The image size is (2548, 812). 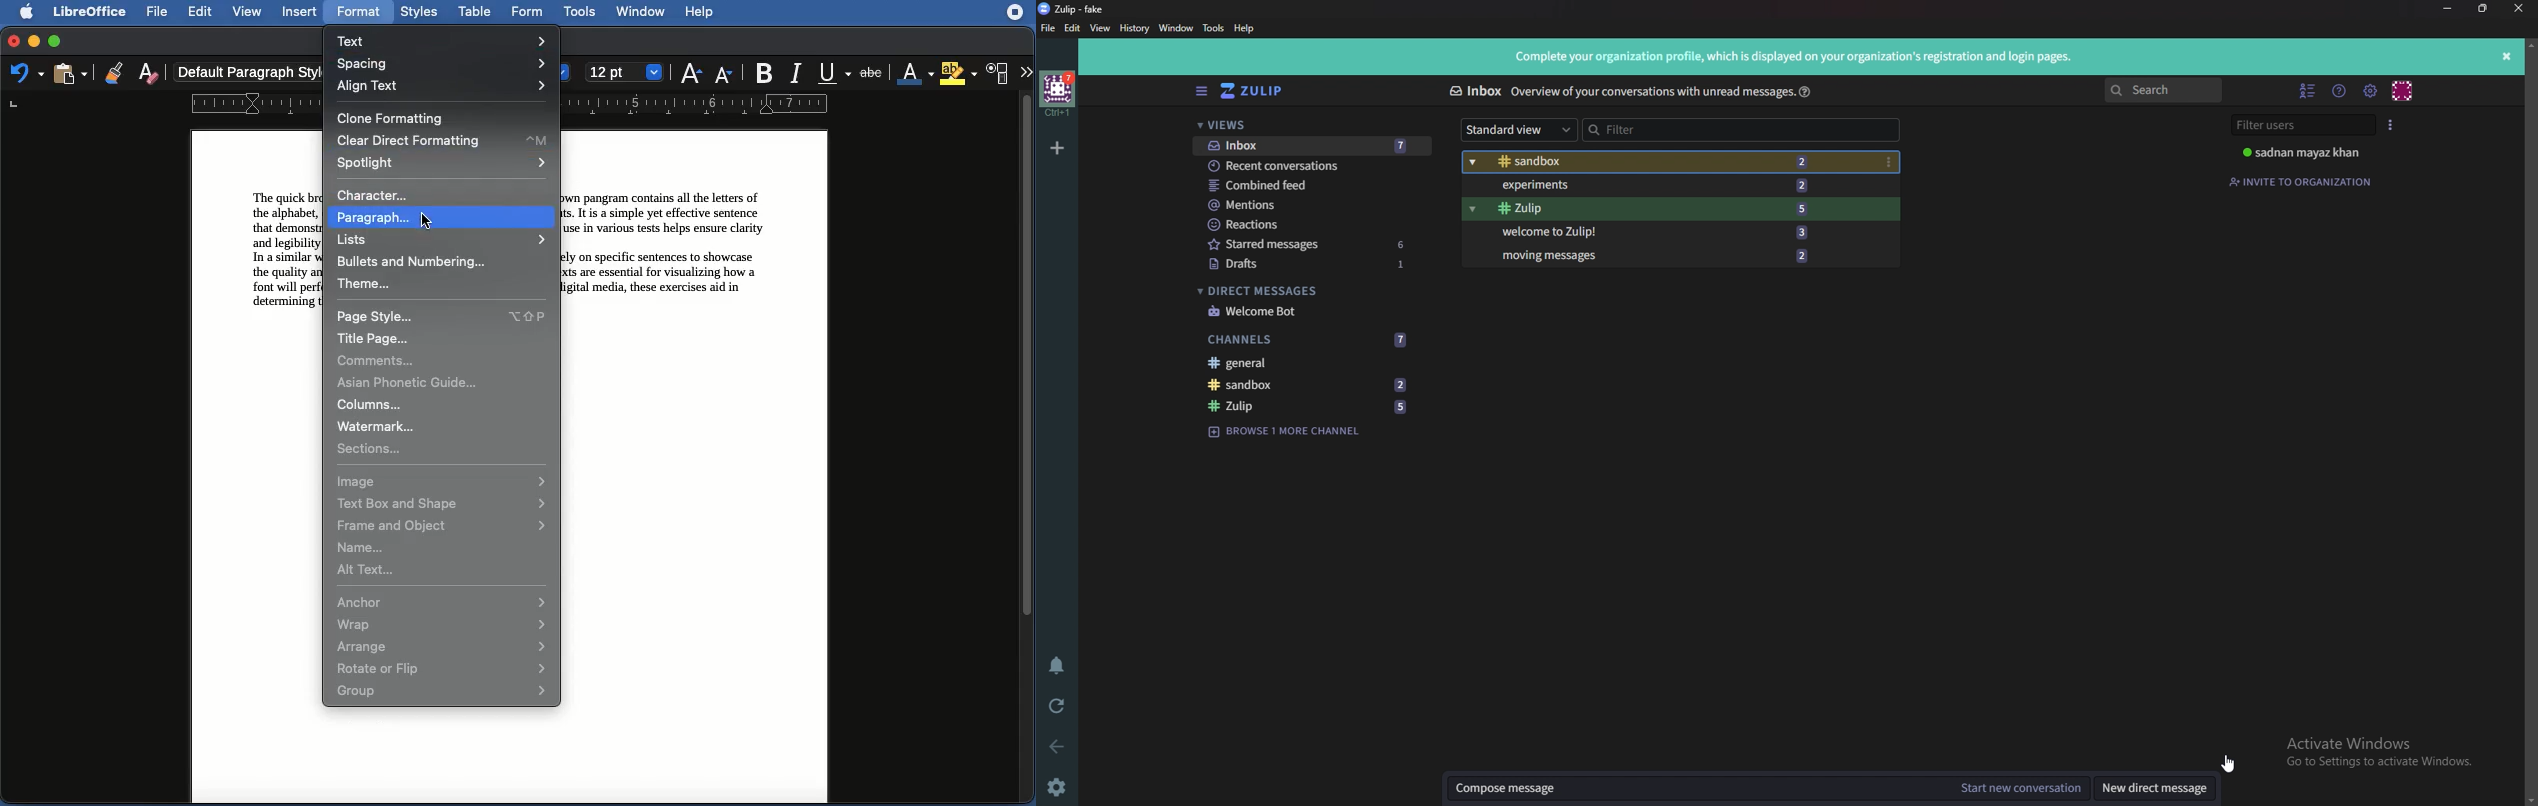 I want to click on font size increase, so click(x=690, y=71).